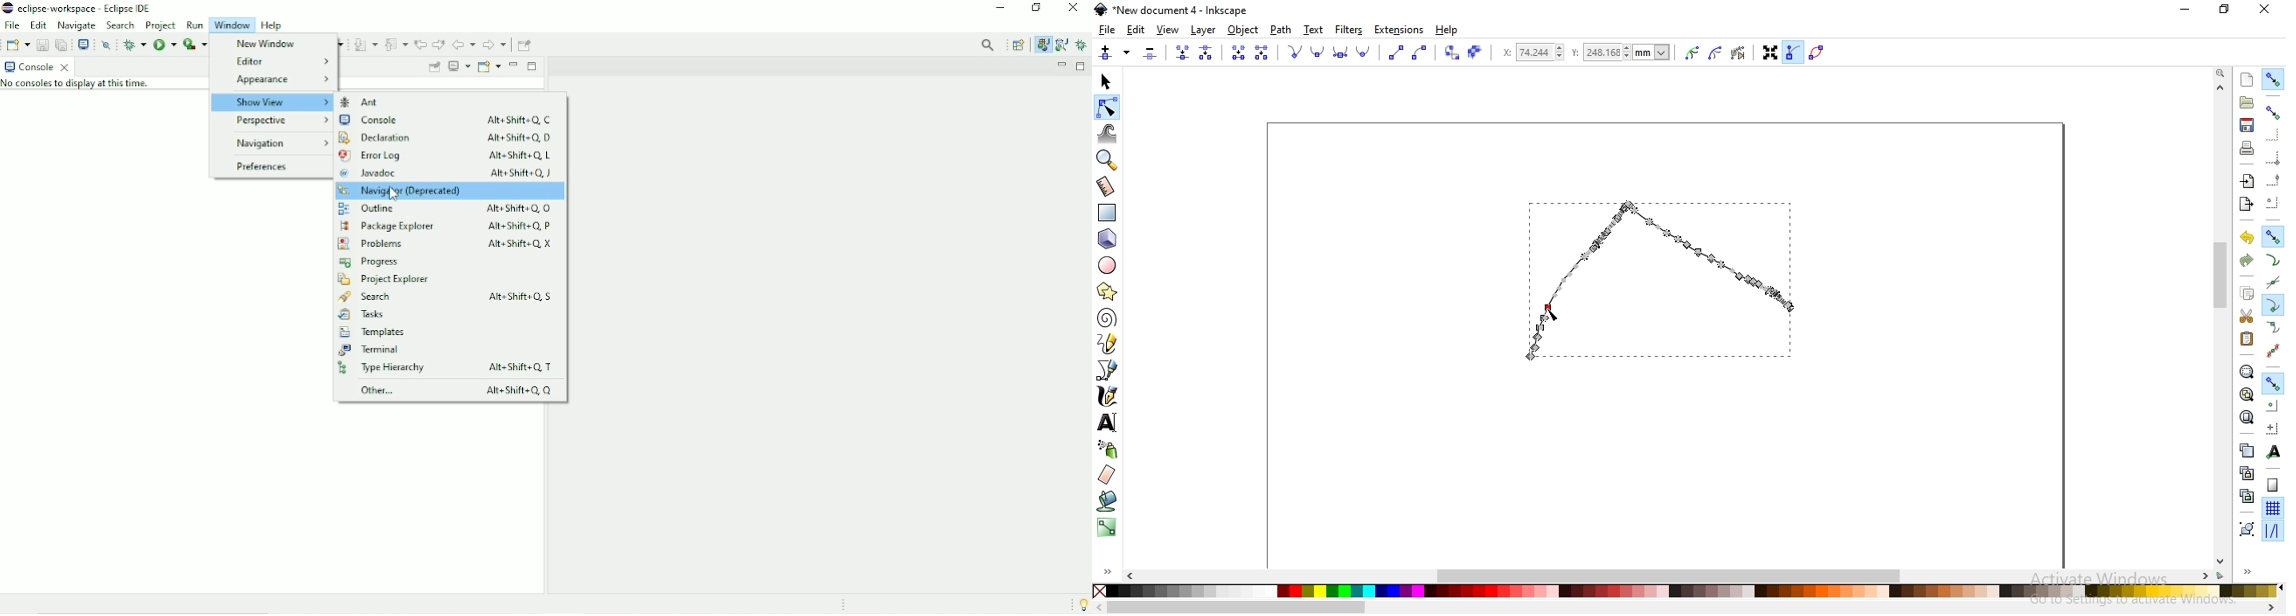 This screenshot has height=616, width=2296. I want to click on spray objects by scuplting or painting, so click(1109, 449).